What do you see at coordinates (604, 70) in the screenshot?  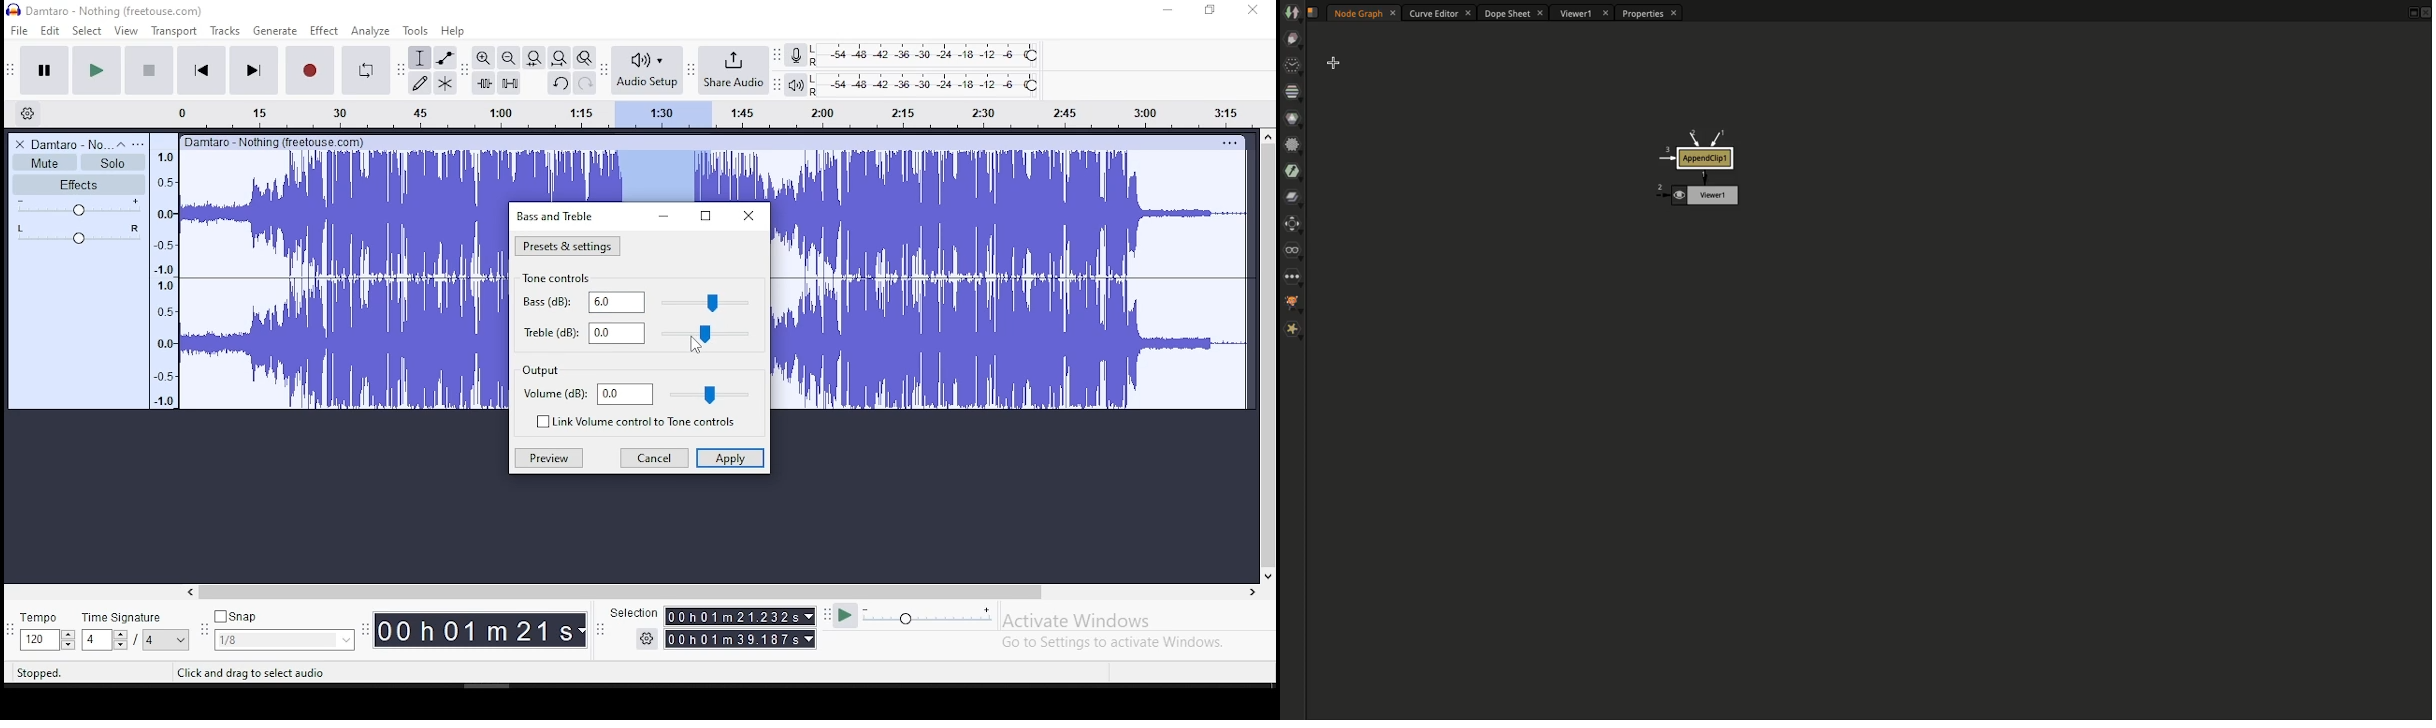 I see `` at bounding box center [604, 70].